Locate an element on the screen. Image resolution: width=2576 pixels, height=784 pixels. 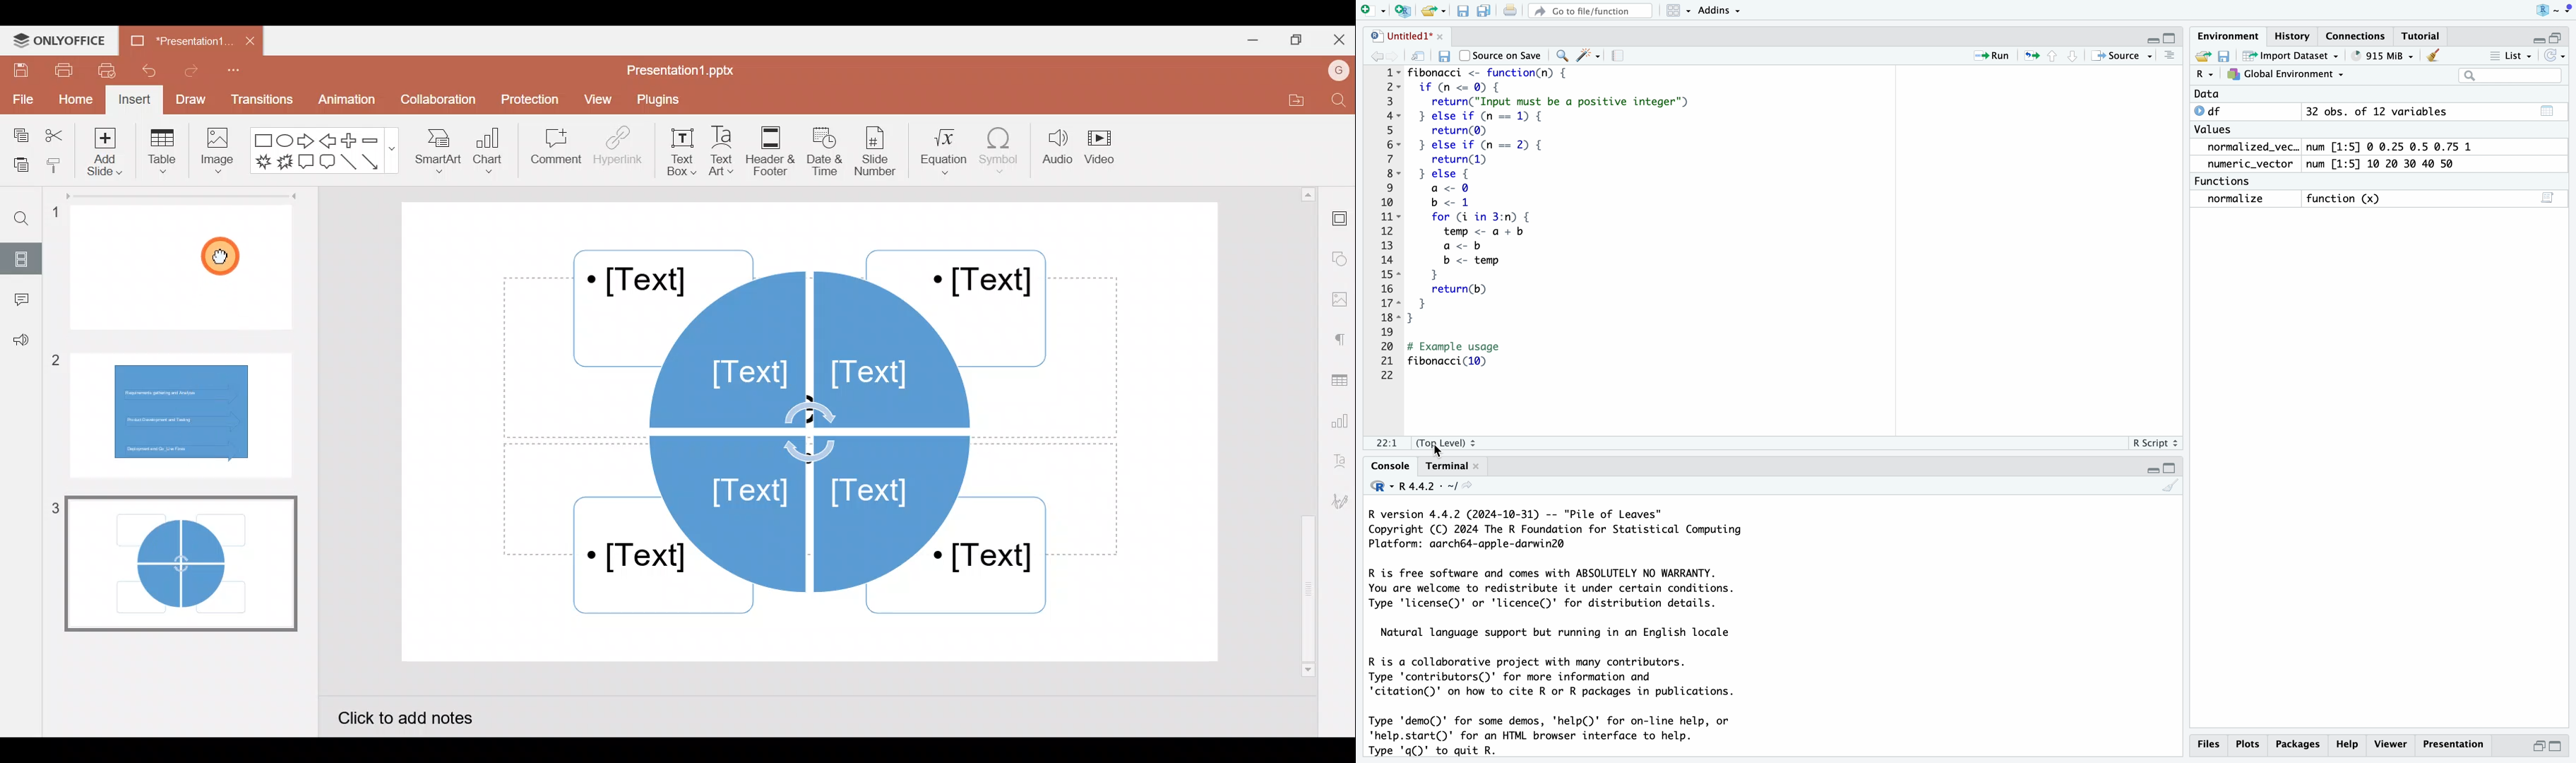
Minimize is located at coordinates (1248, 42).